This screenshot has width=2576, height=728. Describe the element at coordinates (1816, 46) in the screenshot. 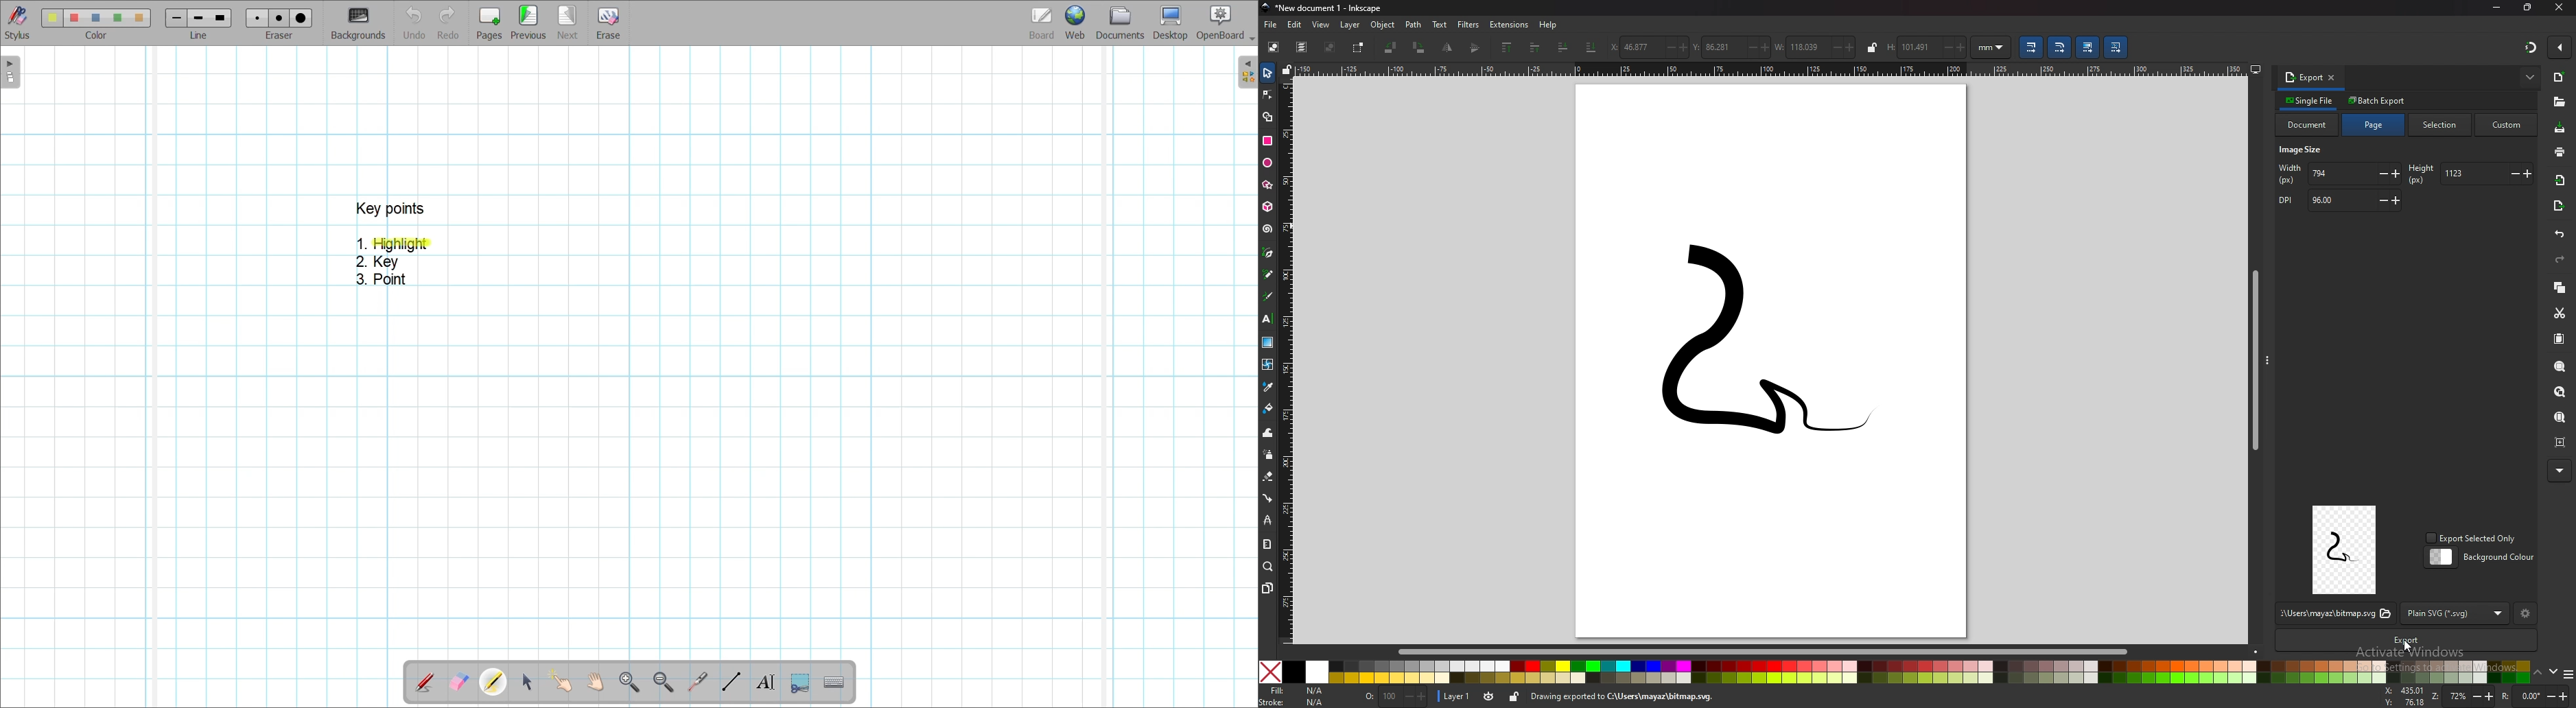

I see `width` at that location.